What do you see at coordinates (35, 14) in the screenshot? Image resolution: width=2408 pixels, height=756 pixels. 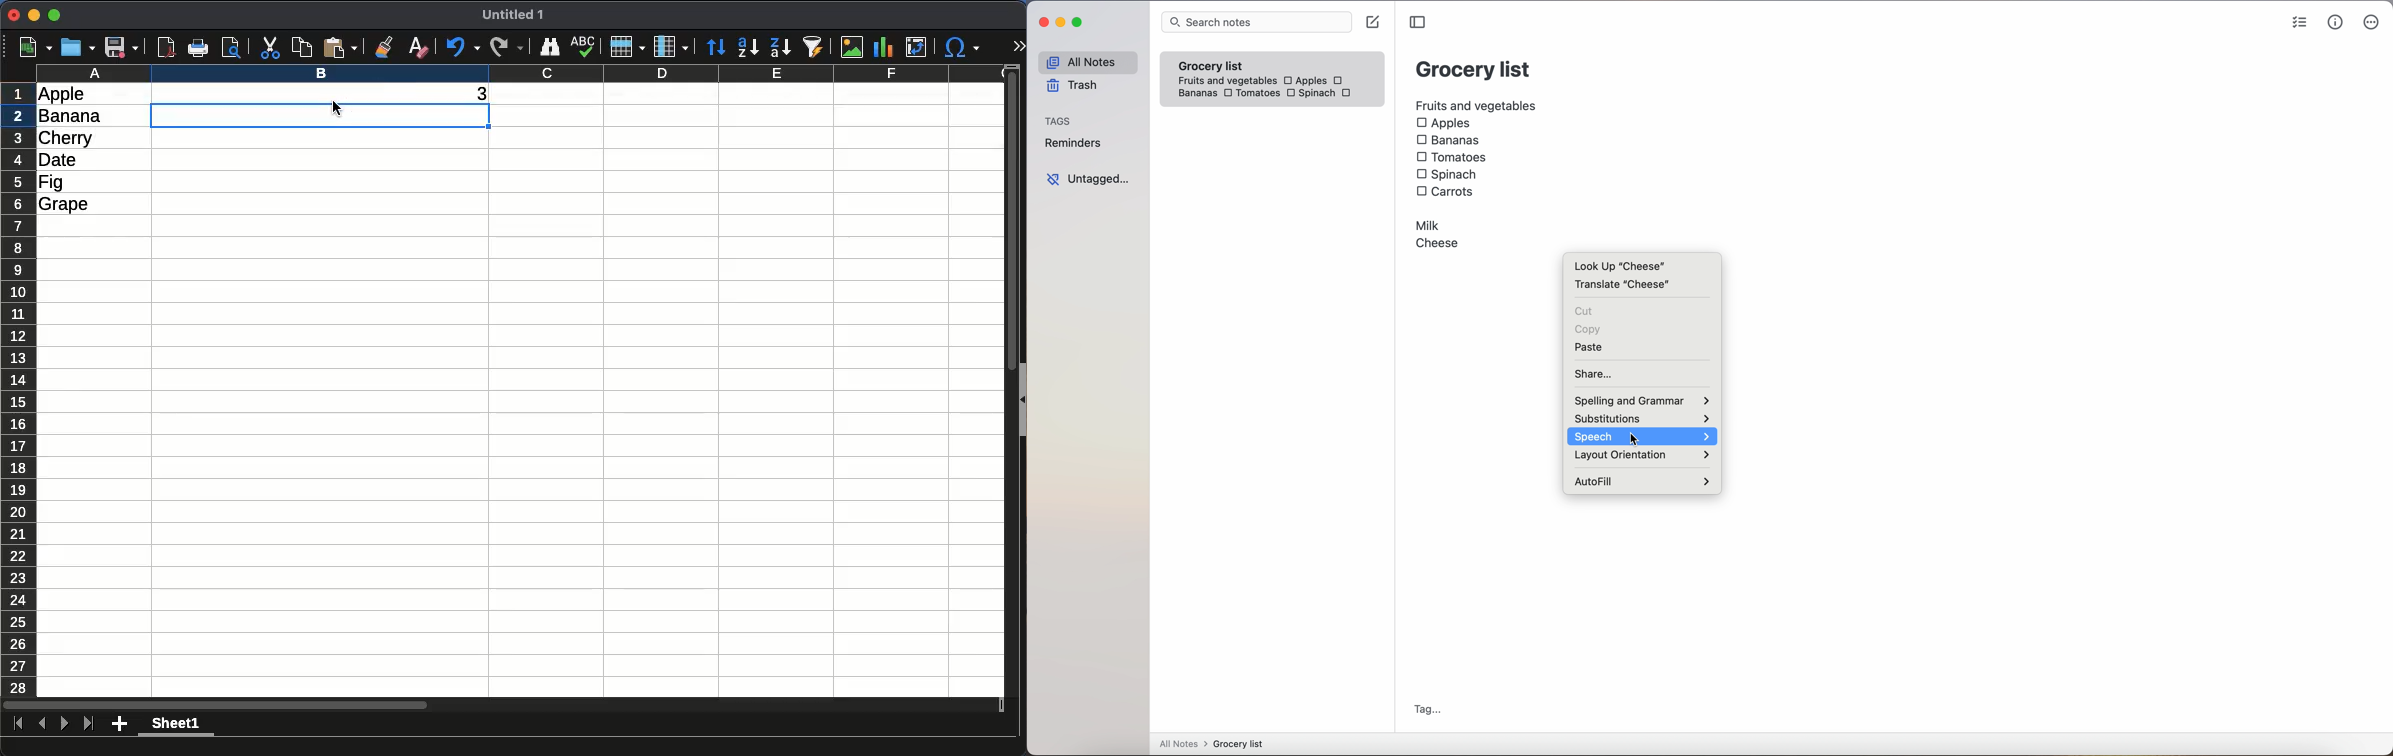 I see `minimize` at bounding box center [35, 14].